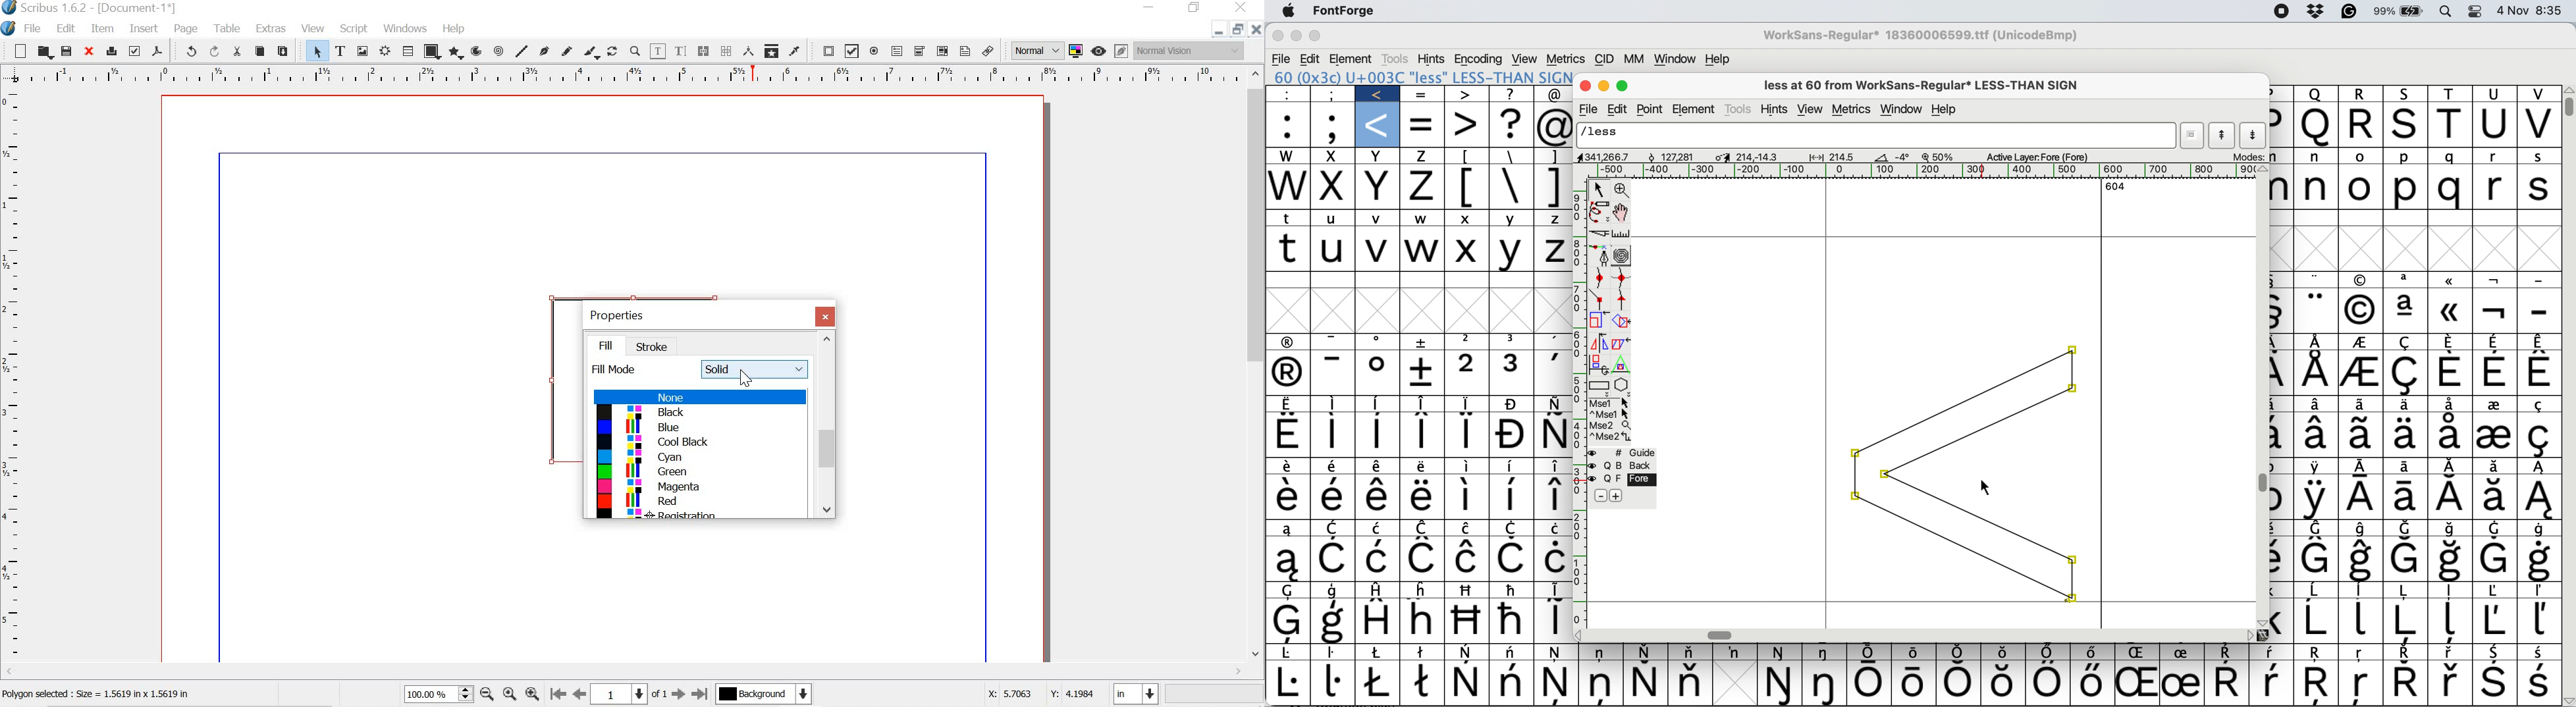 Image resolution: width=2576 pixels, height=728 pixels. Describe the element at coordinates (1424, 528) in the screenshot. I see `Symbol` at that location.